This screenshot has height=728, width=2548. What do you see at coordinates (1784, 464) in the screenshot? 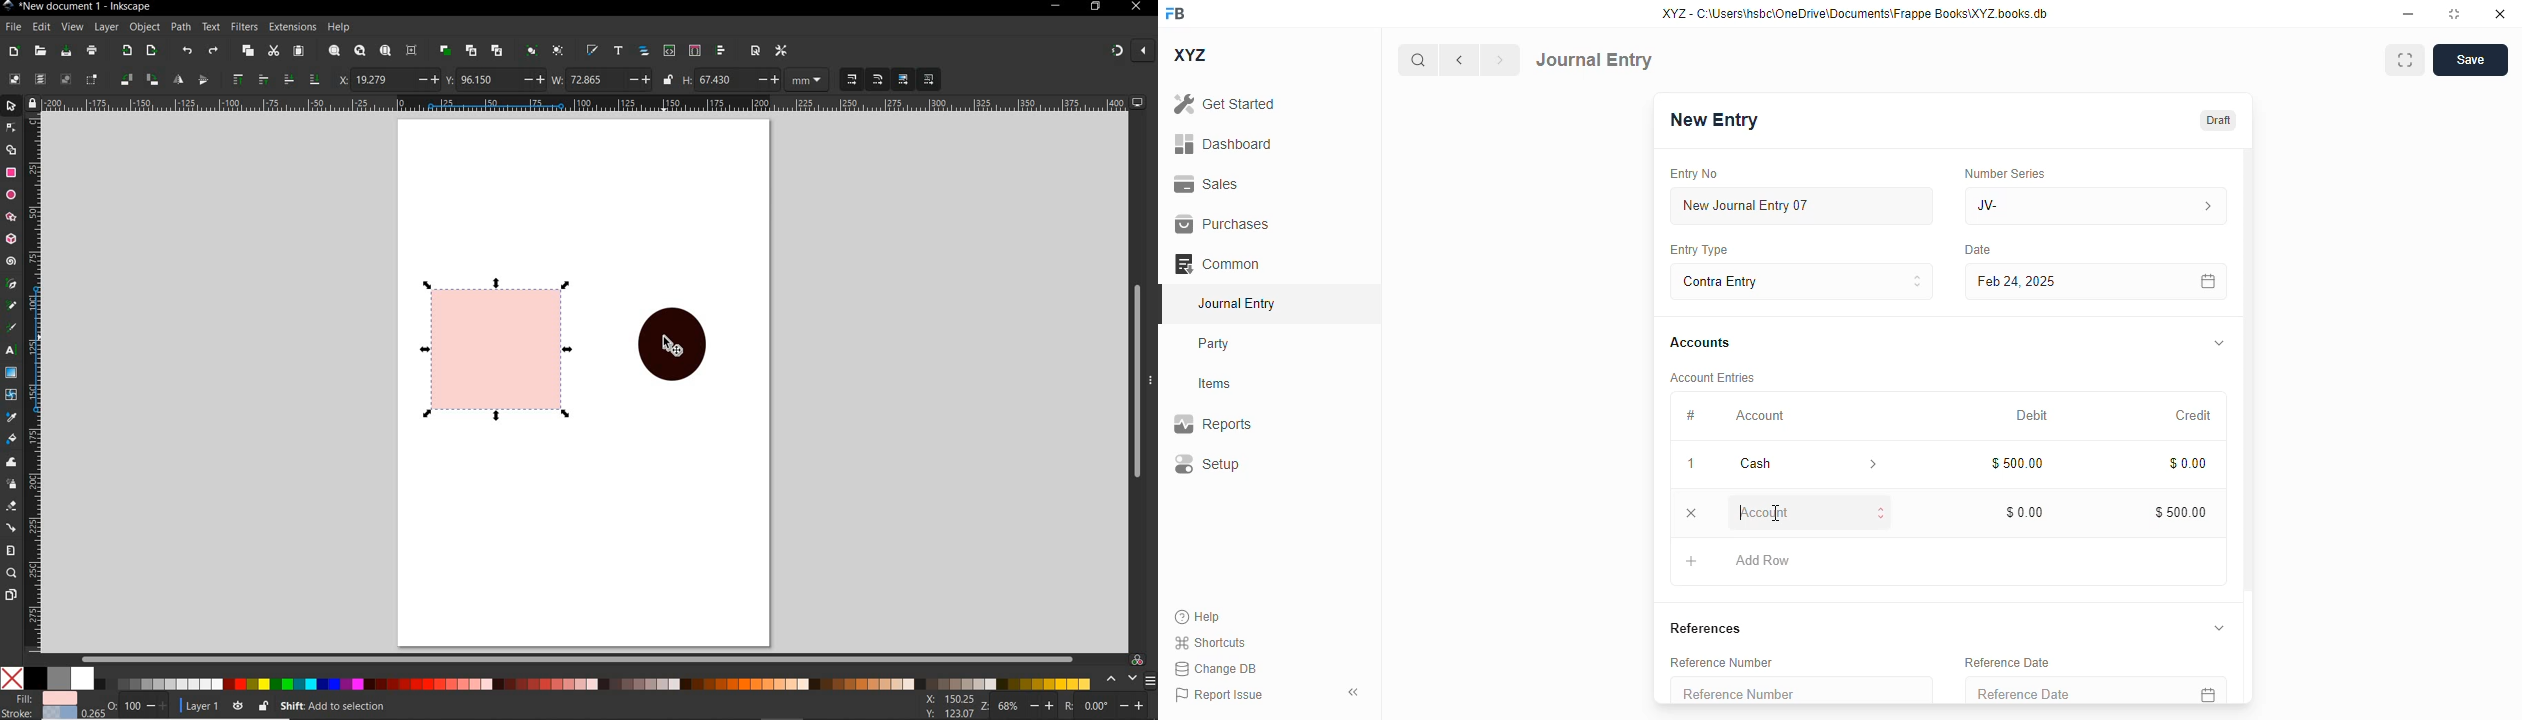
I see `cash ` at bounding box center [1784, 464].